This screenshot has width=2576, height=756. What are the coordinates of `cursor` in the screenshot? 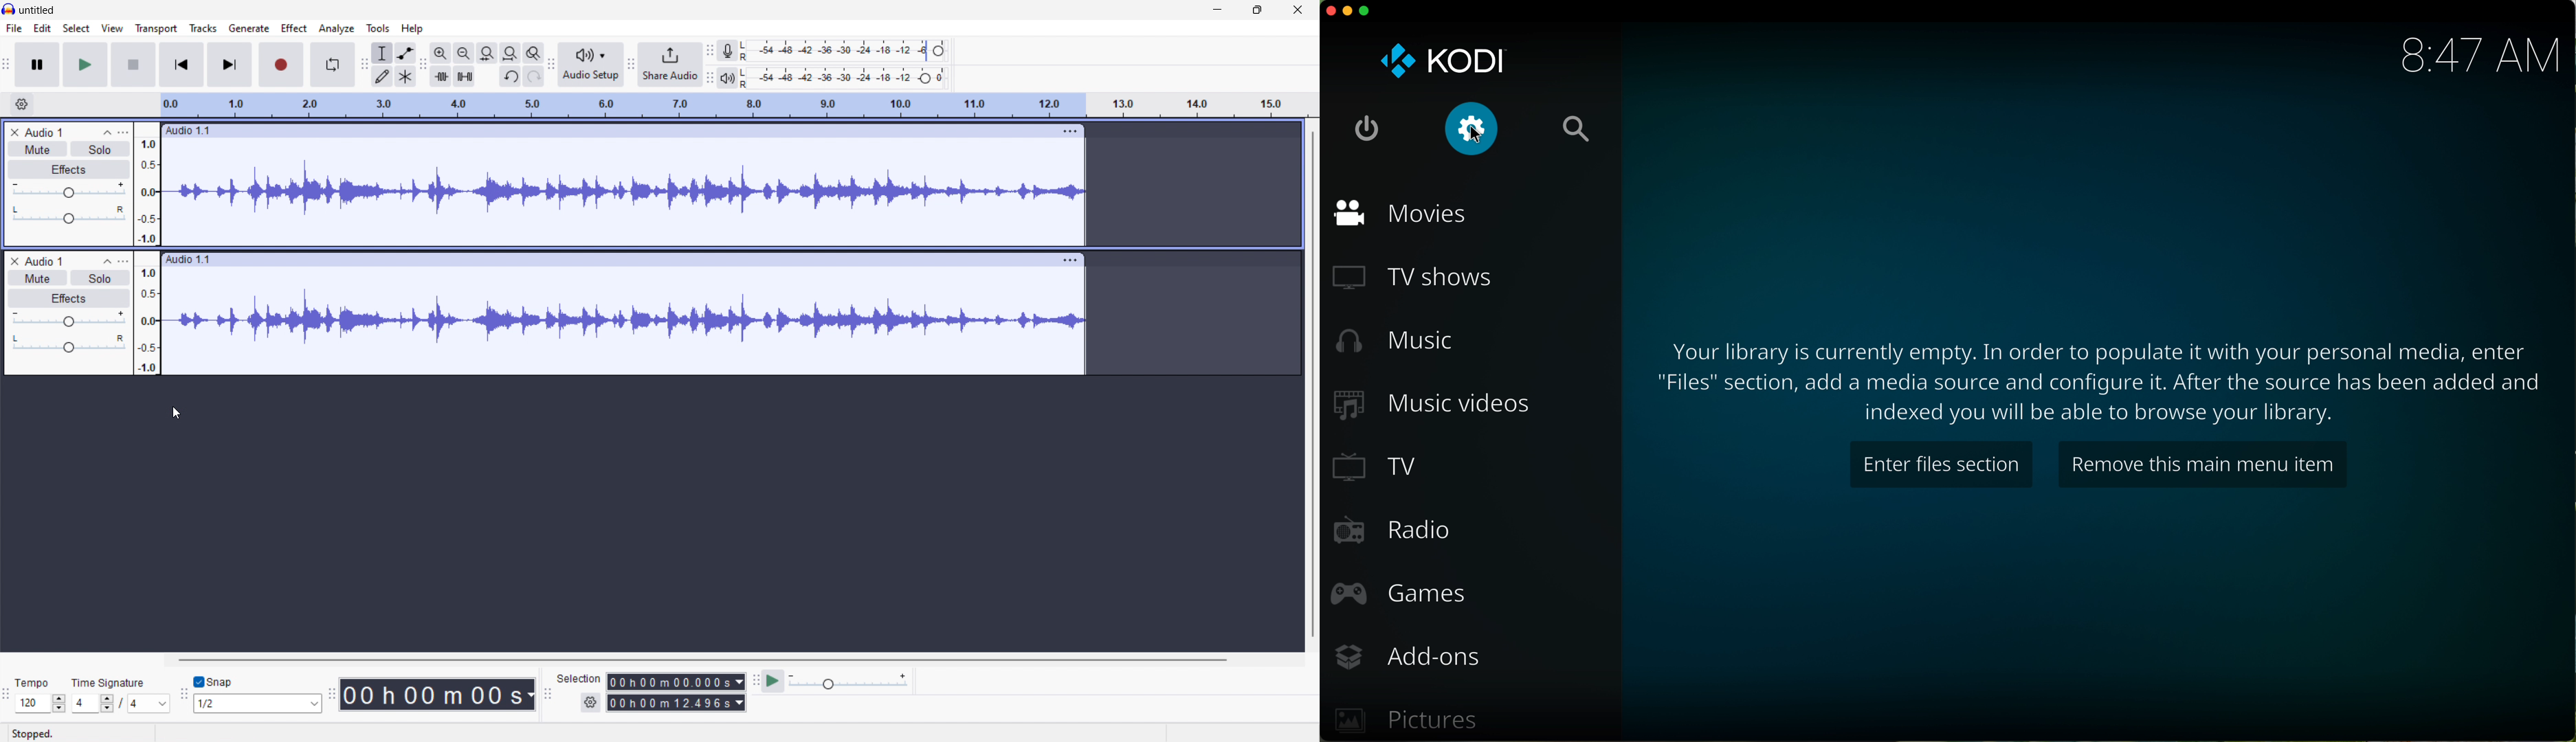 It's located at (1478, 139).